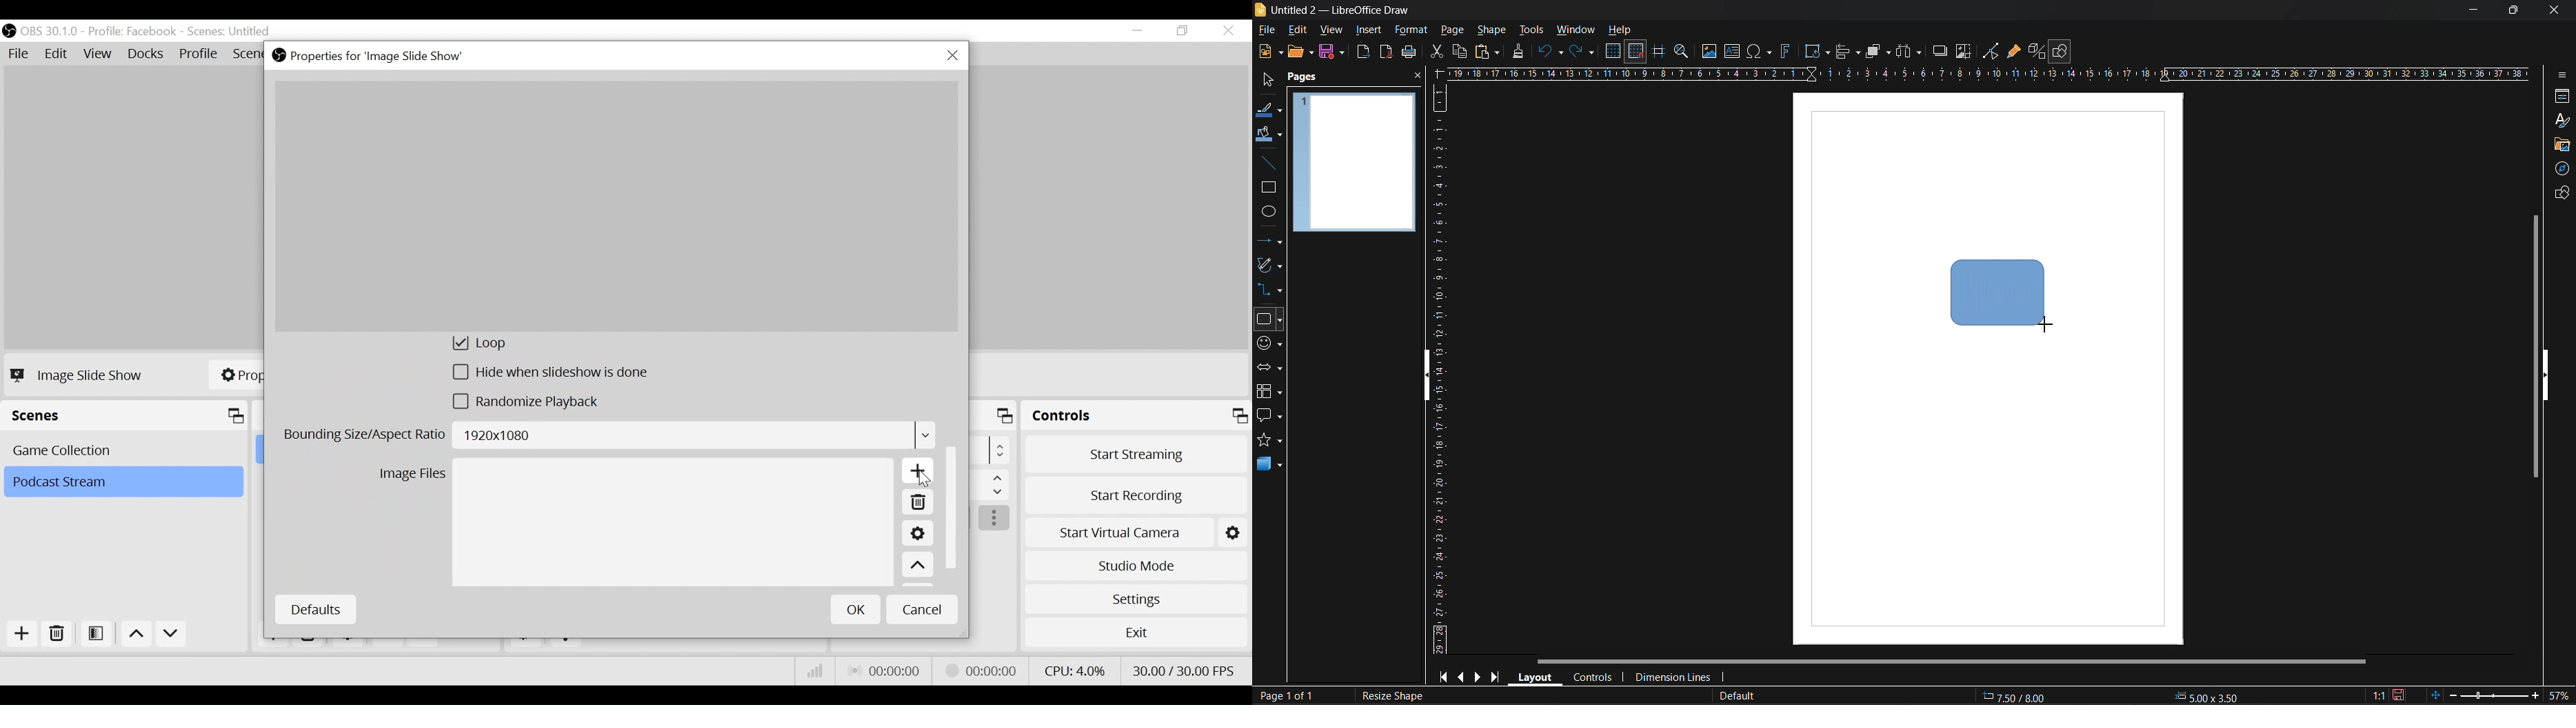  What do you see at coordinates (1268, 439) in the screenshot?
I see `stars and banners` at bounding box center [1268, 439].